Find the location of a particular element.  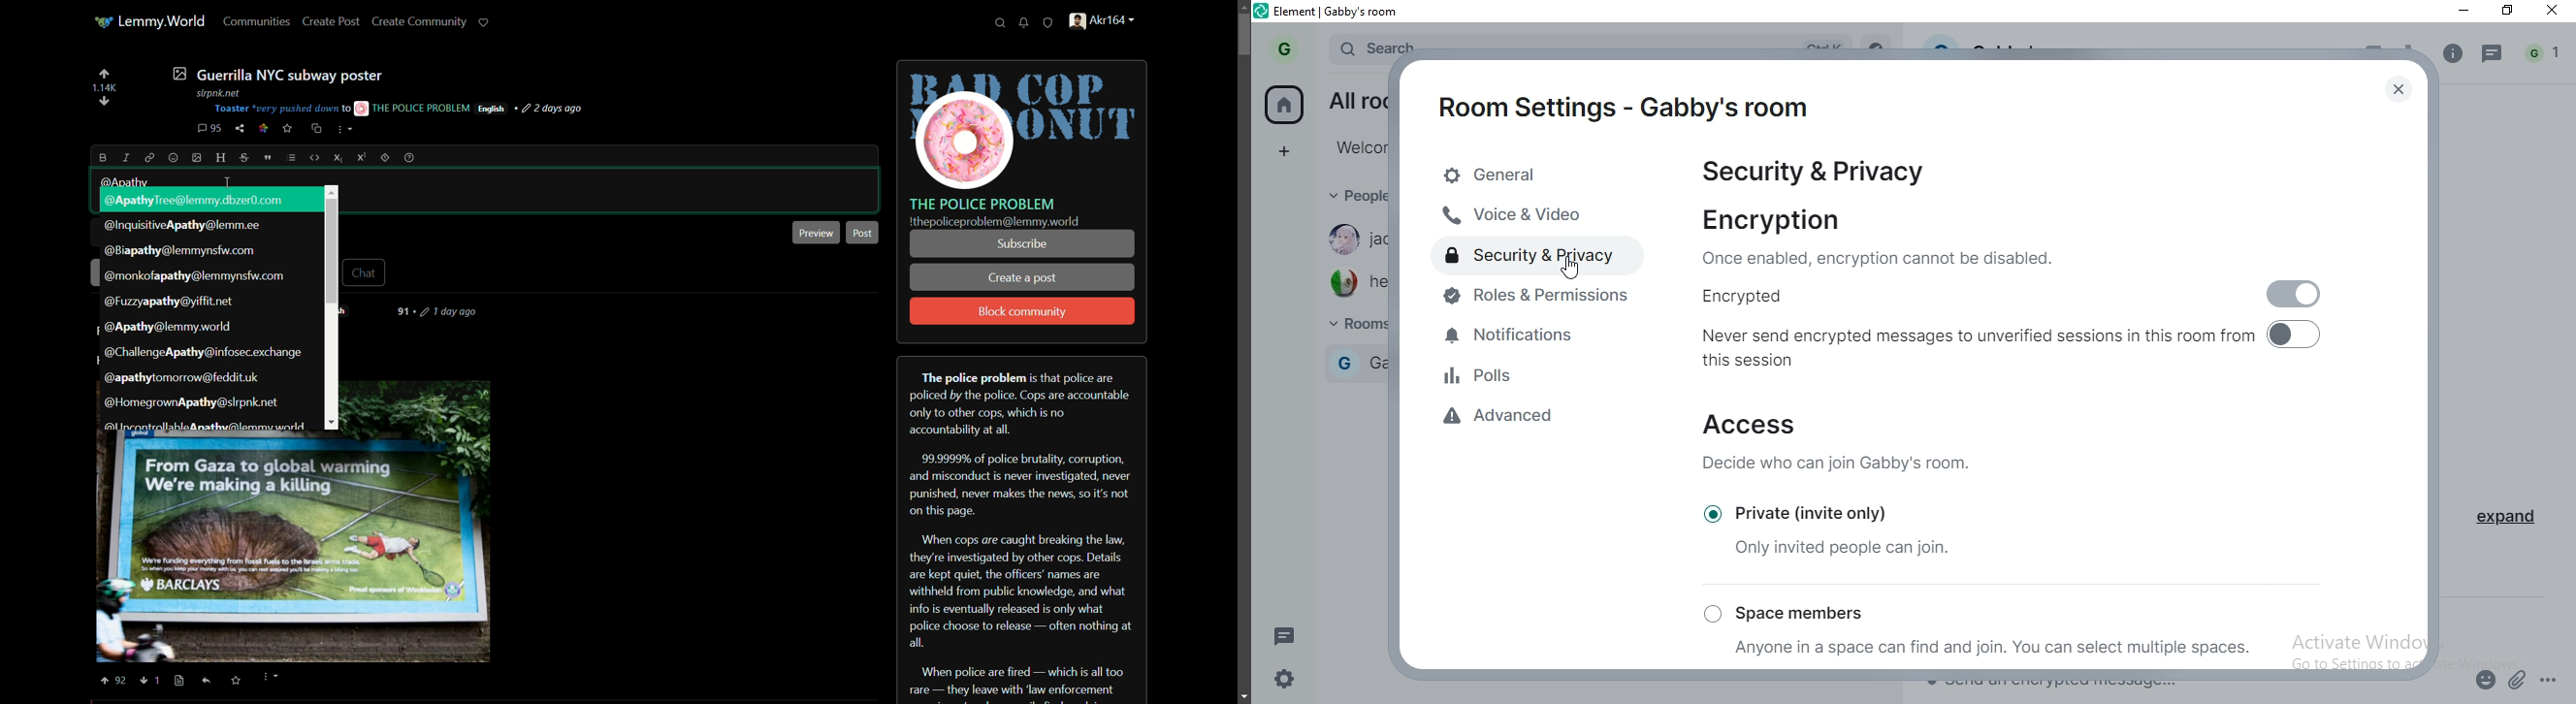

room settings - gabby's room is located at coordinates (1623, 109).